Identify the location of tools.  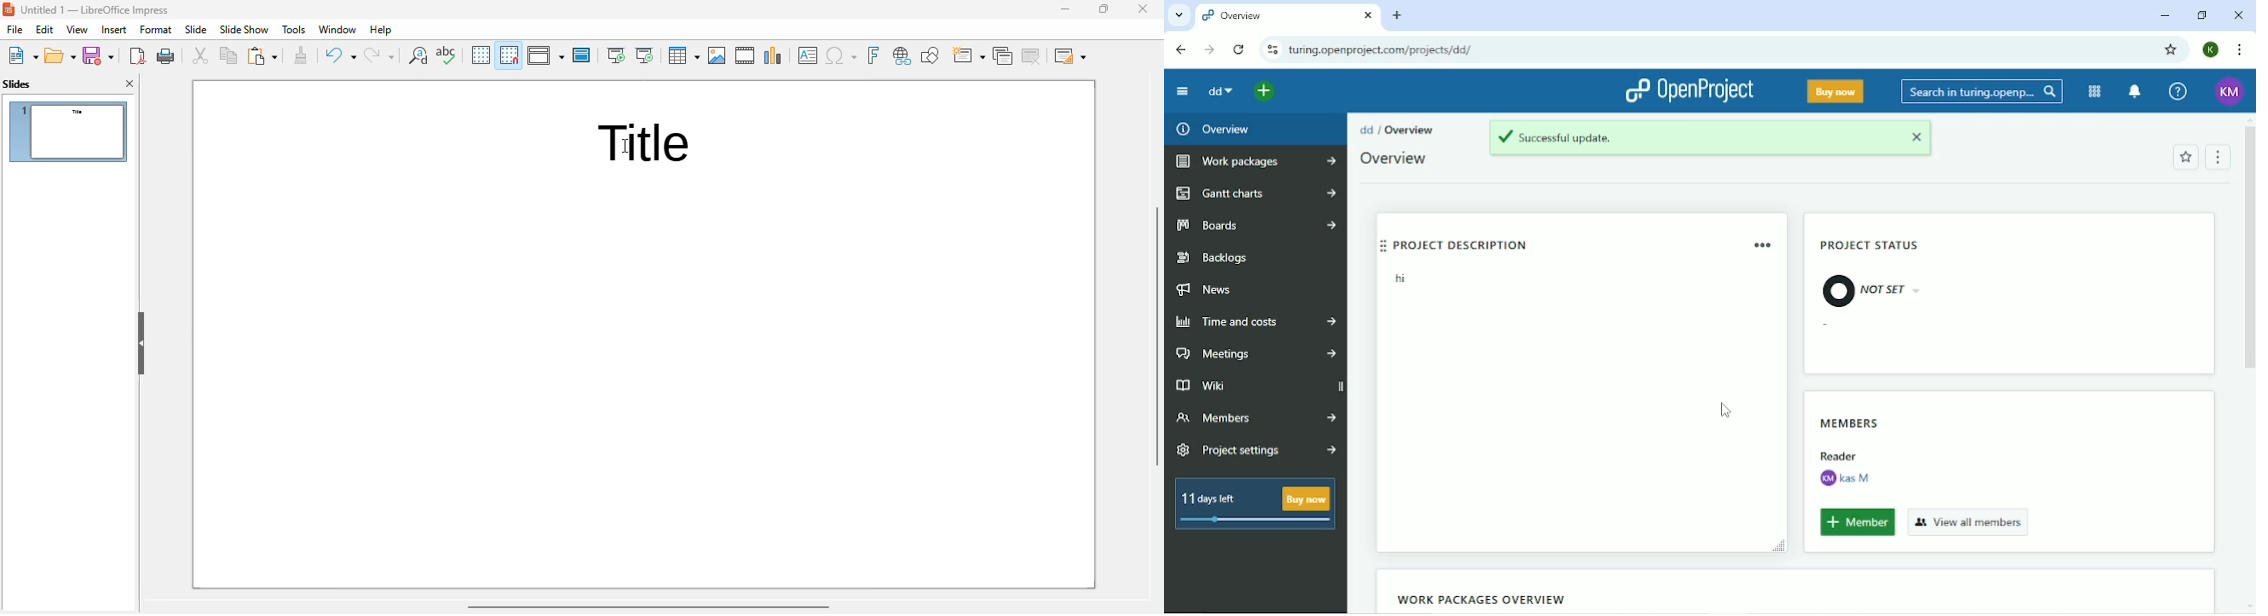
(294, 30).